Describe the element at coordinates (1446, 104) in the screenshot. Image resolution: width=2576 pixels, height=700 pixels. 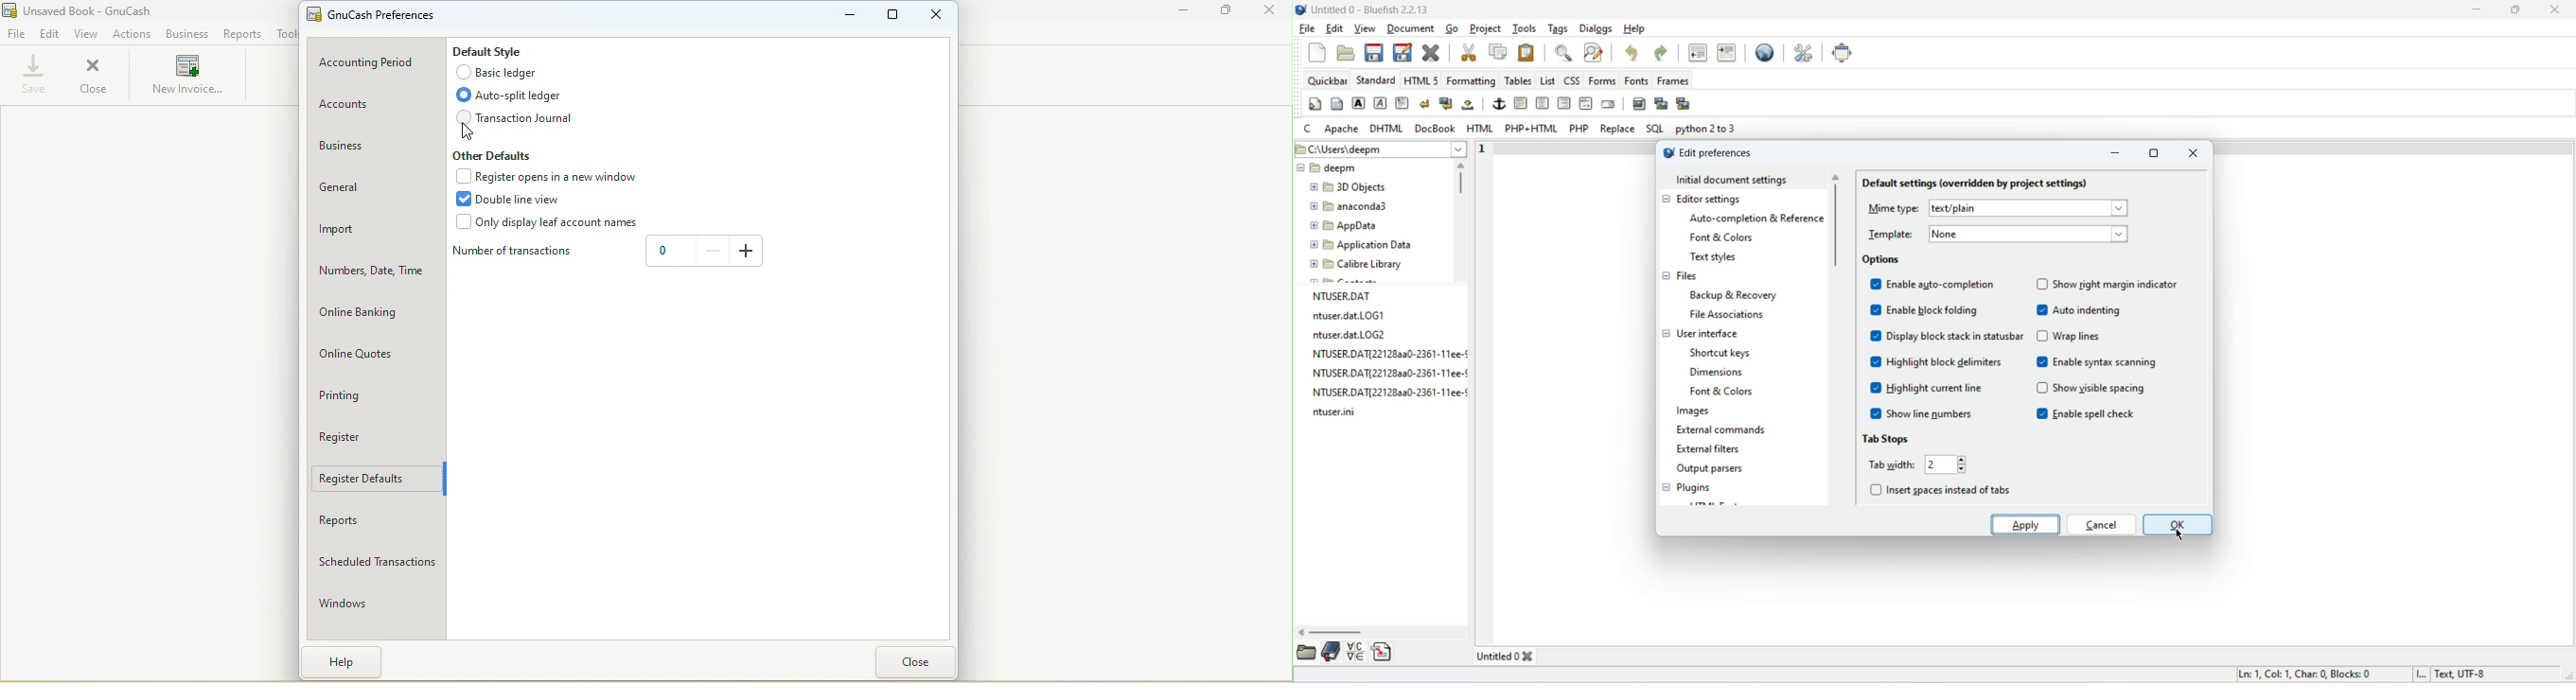
I see `break and clear` at that location.